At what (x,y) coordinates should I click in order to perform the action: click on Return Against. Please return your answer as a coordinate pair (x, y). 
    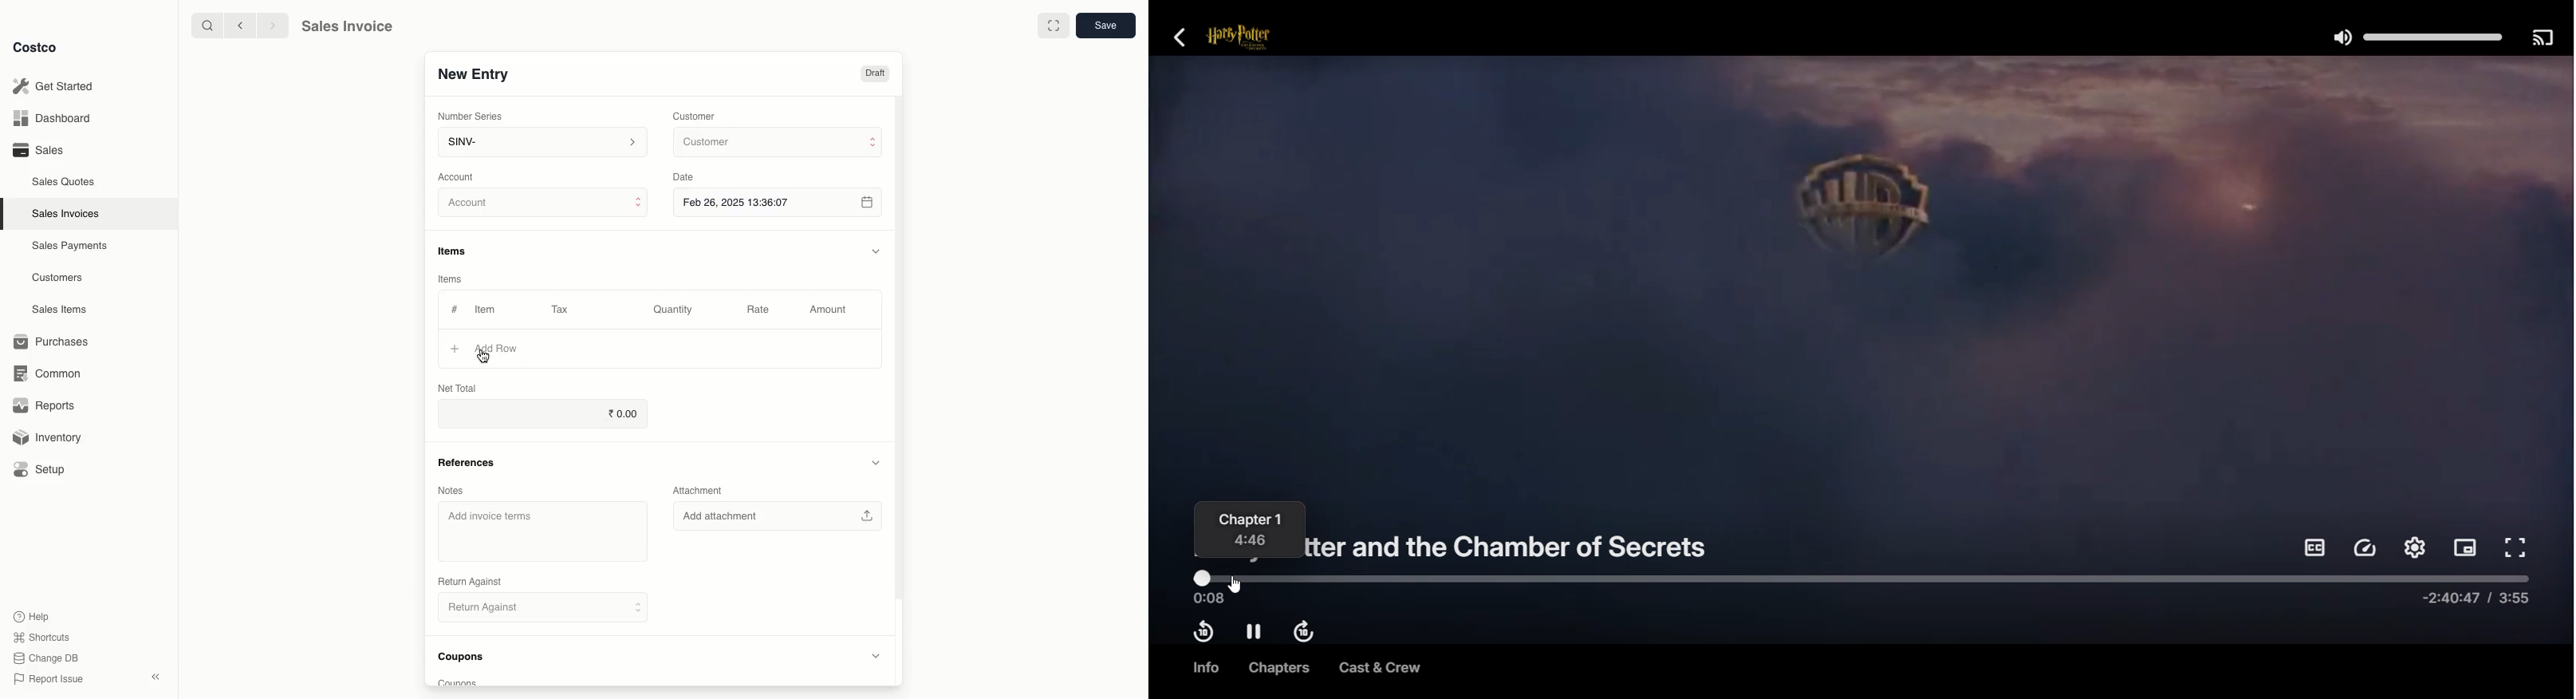
    Looking at the image, I should click on (541, 610).